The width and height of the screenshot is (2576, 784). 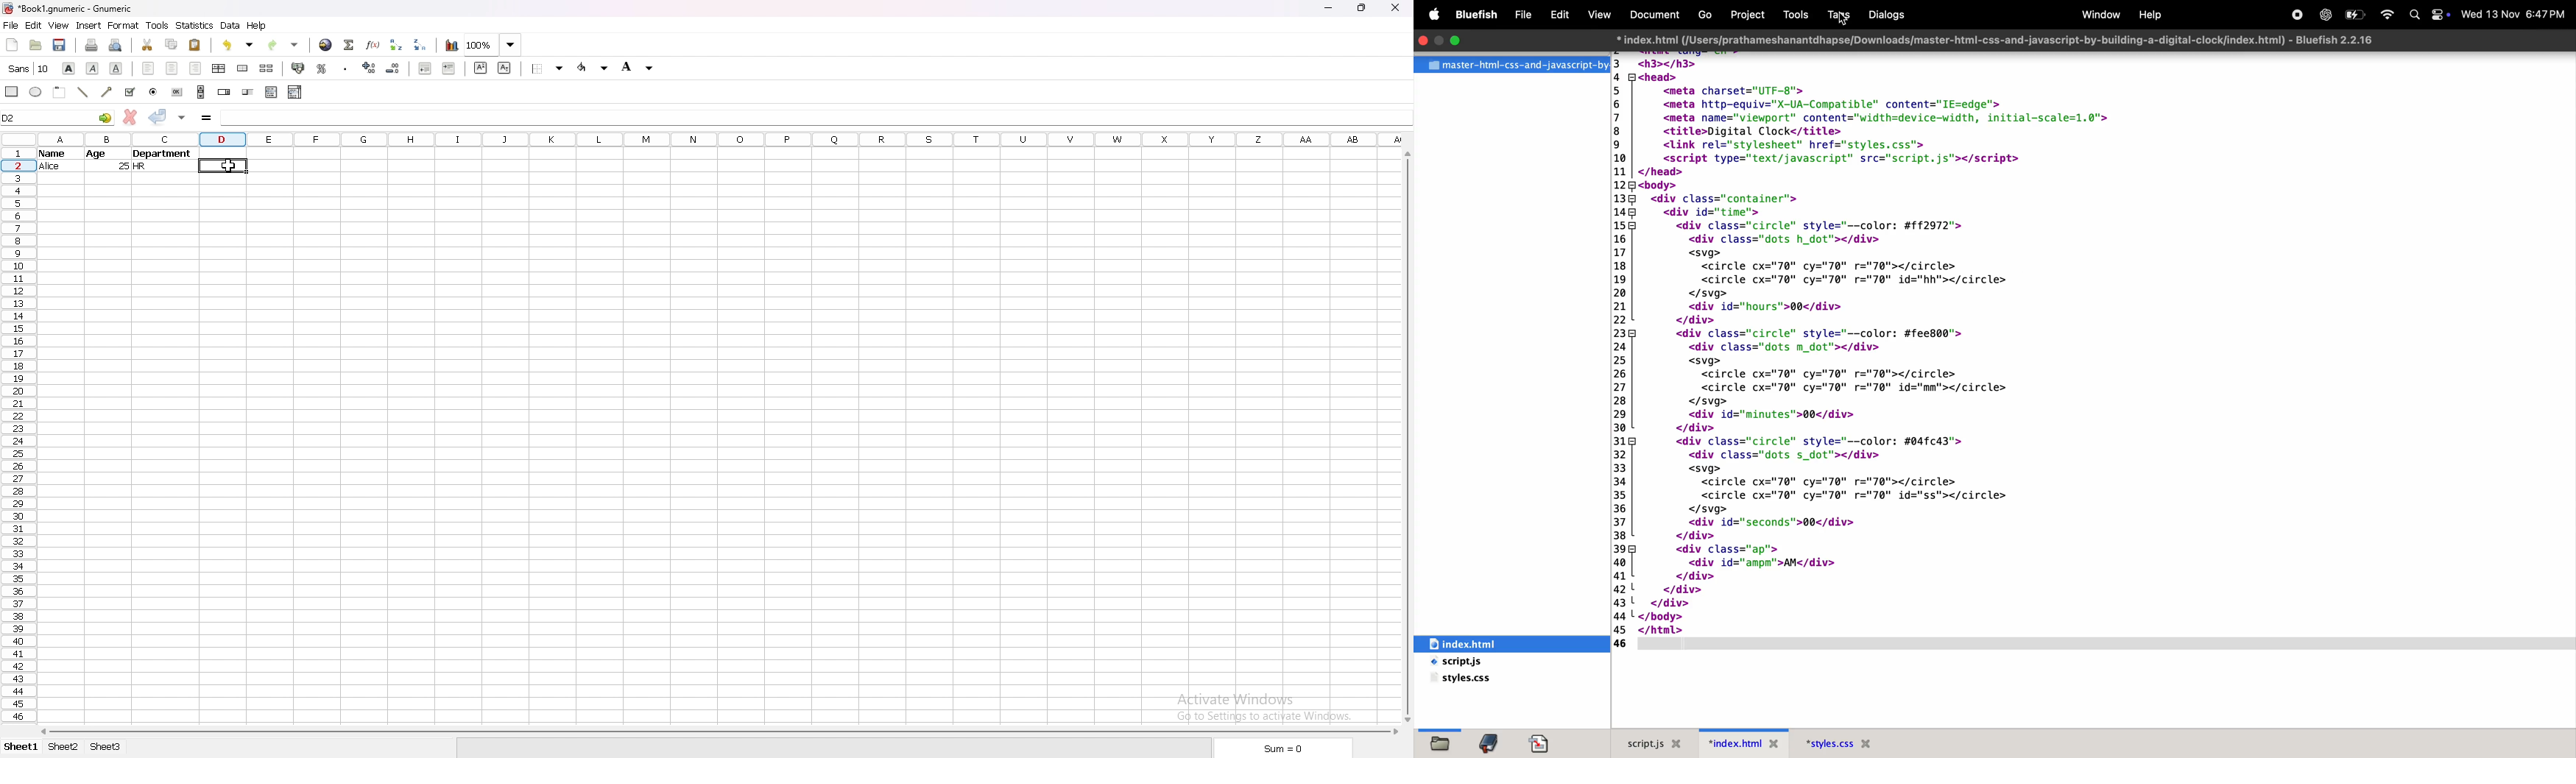 I want to click on split merged cells, so click(x=266, y=68).